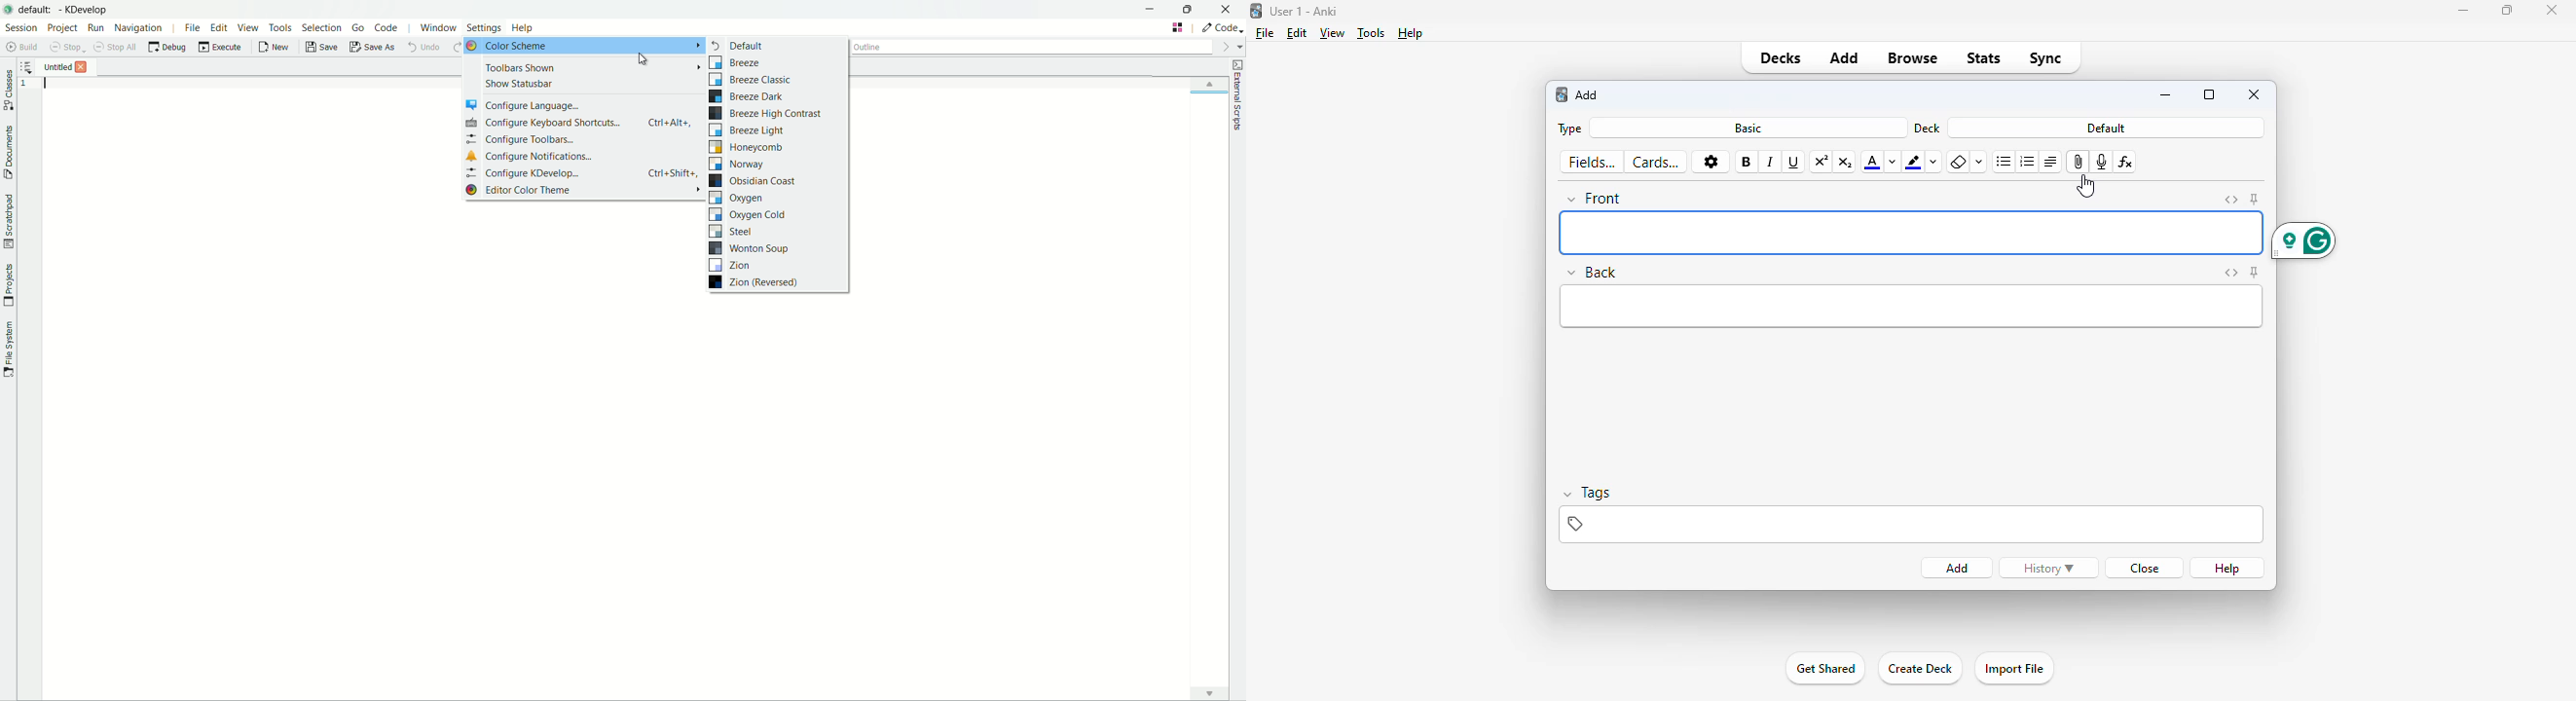 This screenshot has width=2576, height=728. What do you see at coordinates (755, 180) in the screenshot?
I see `obsidian coast` at bounding box center [755, 180].